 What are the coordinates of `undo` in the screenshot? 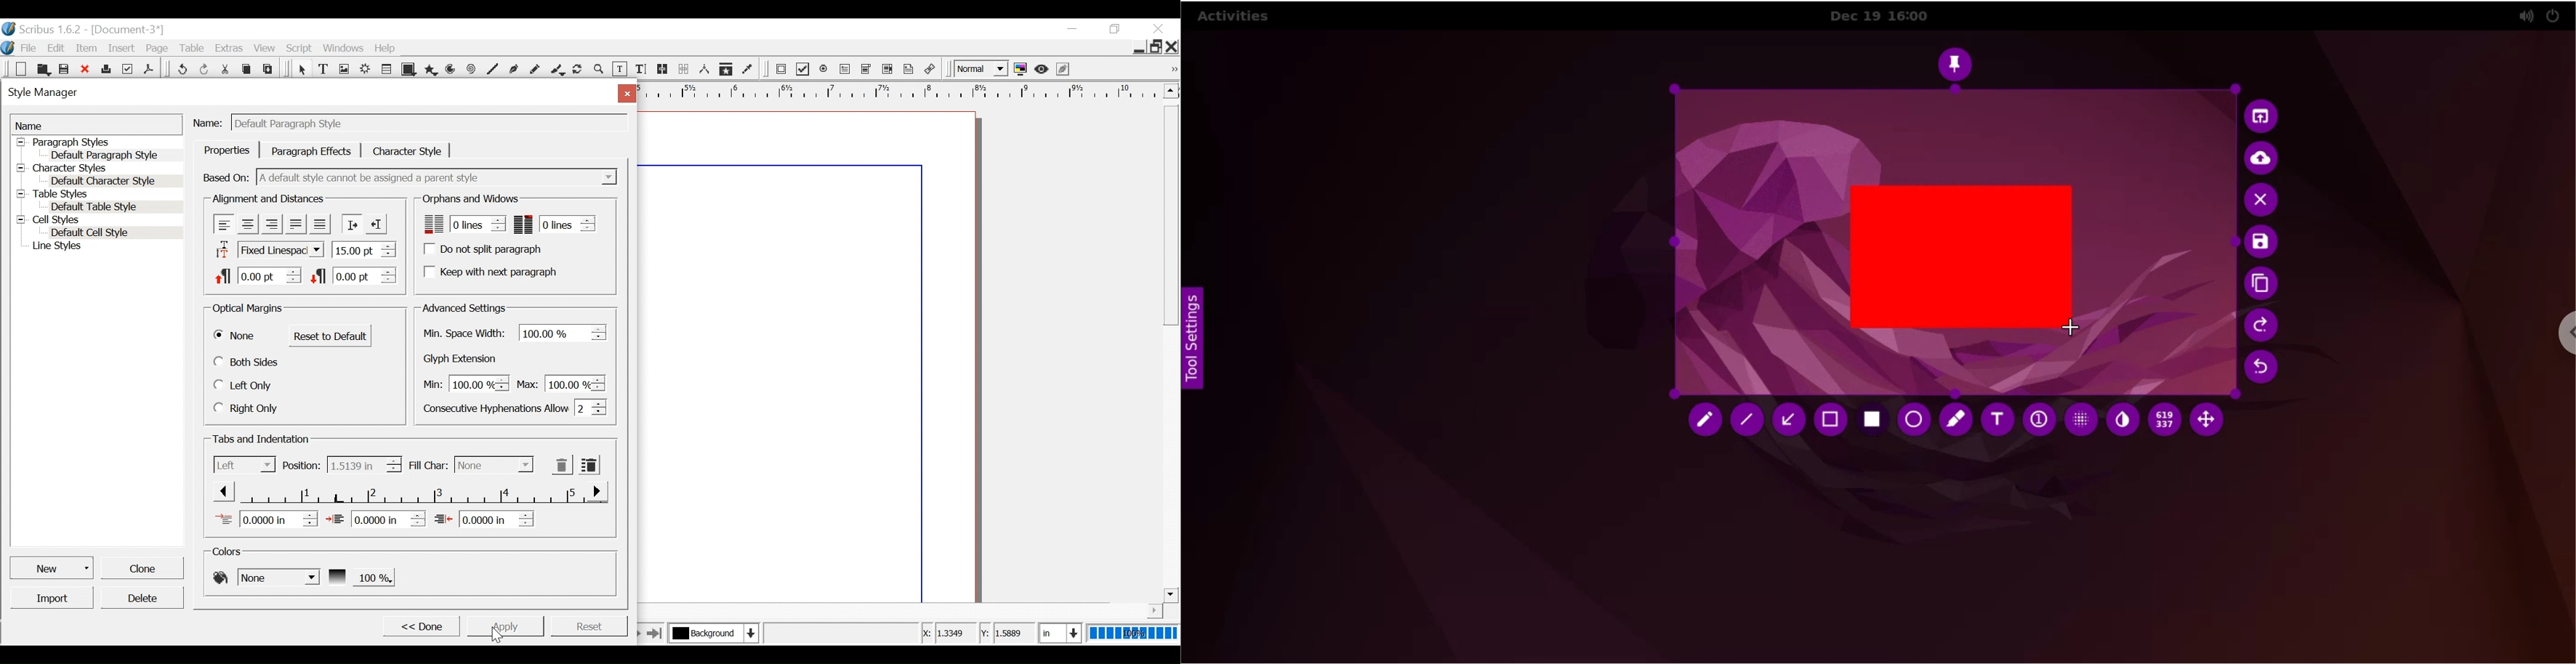 It's located at (182, 68).